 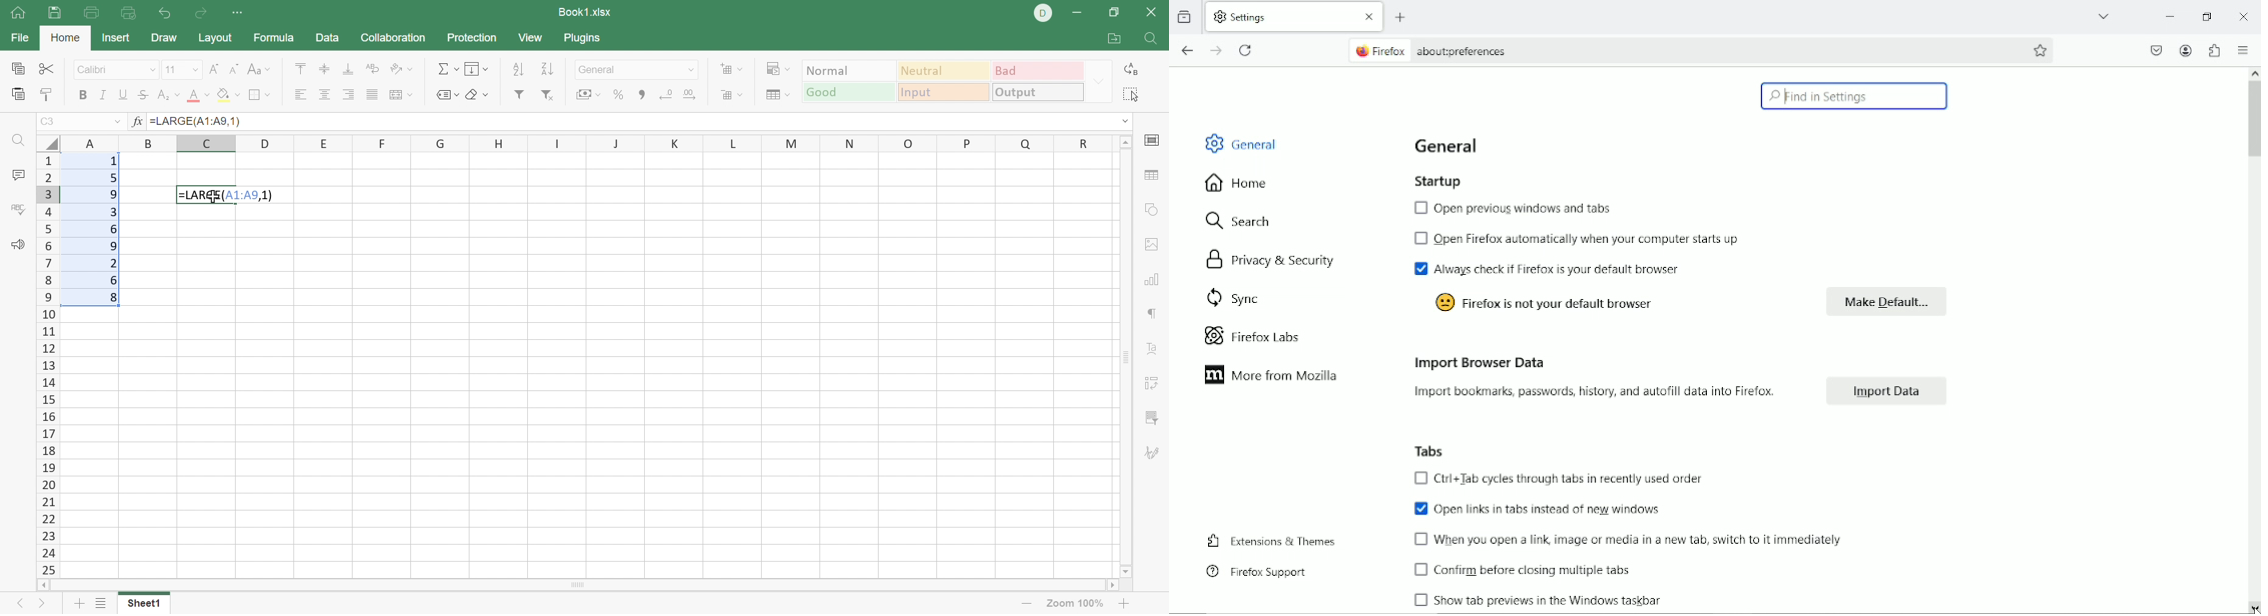 I want to click on Bold, so click(x=81, y=94).